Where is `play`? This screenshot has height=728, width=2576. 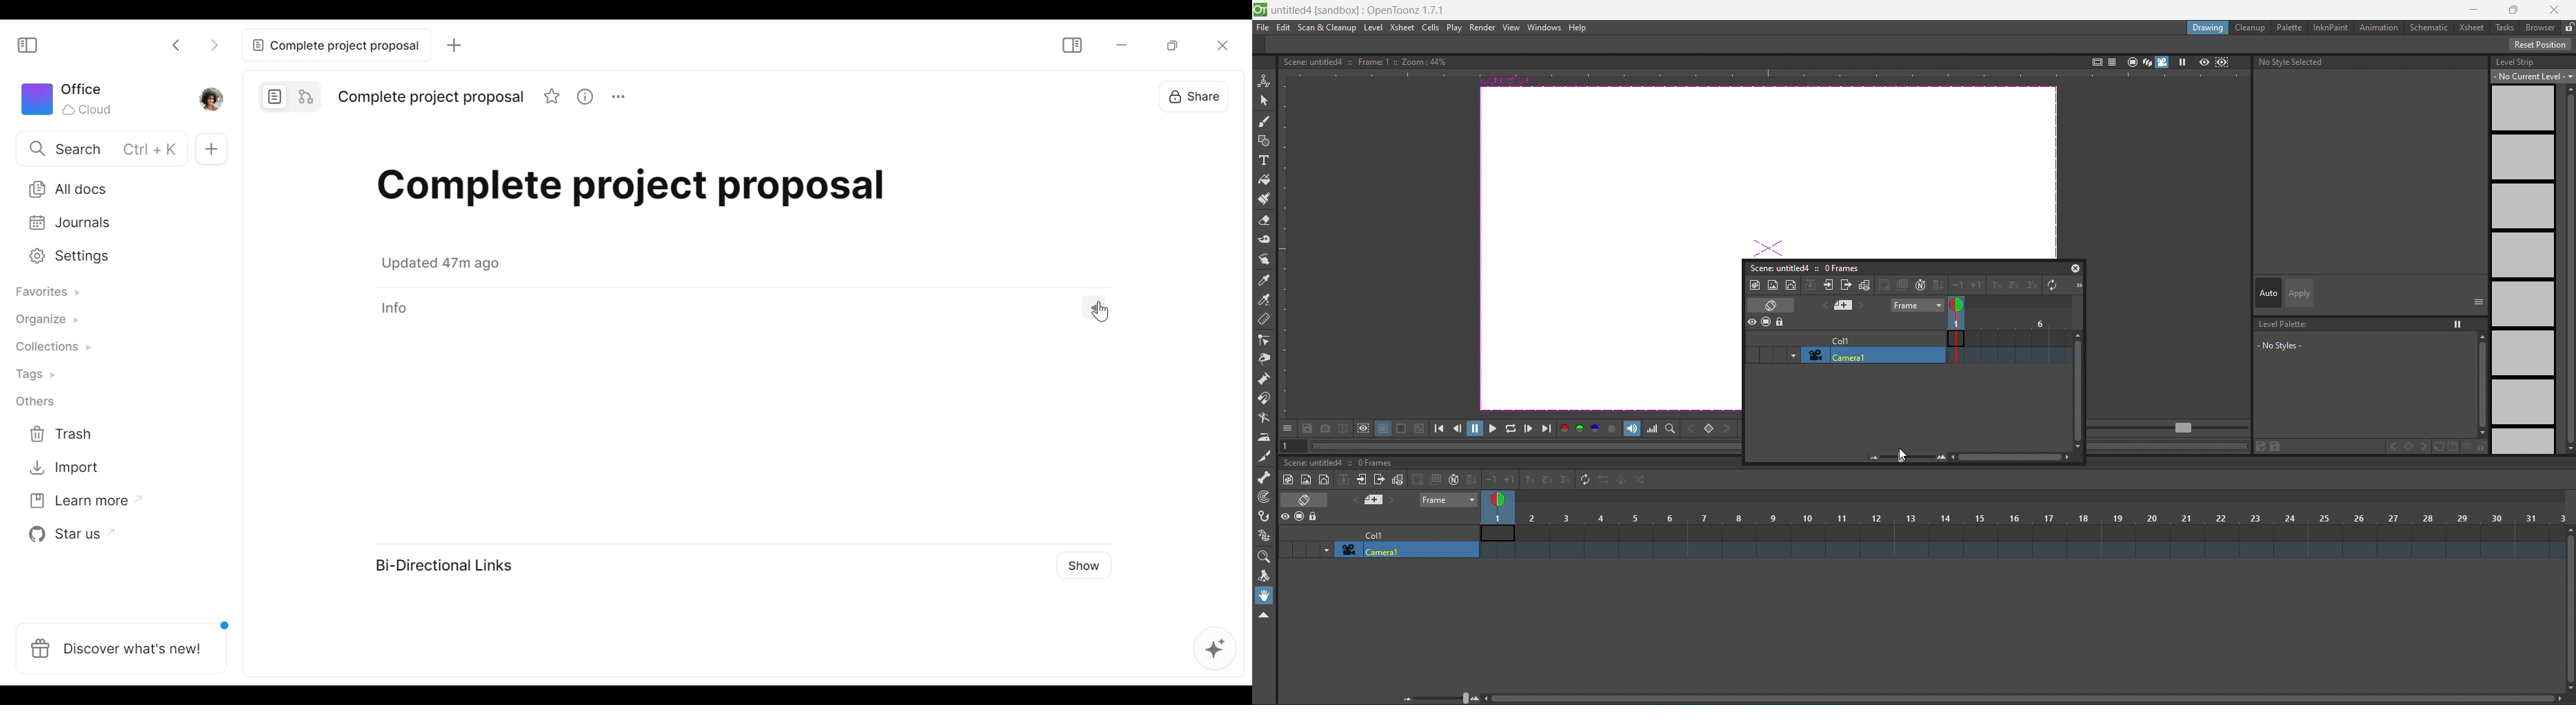
play is located at coordinates (1454, 28).